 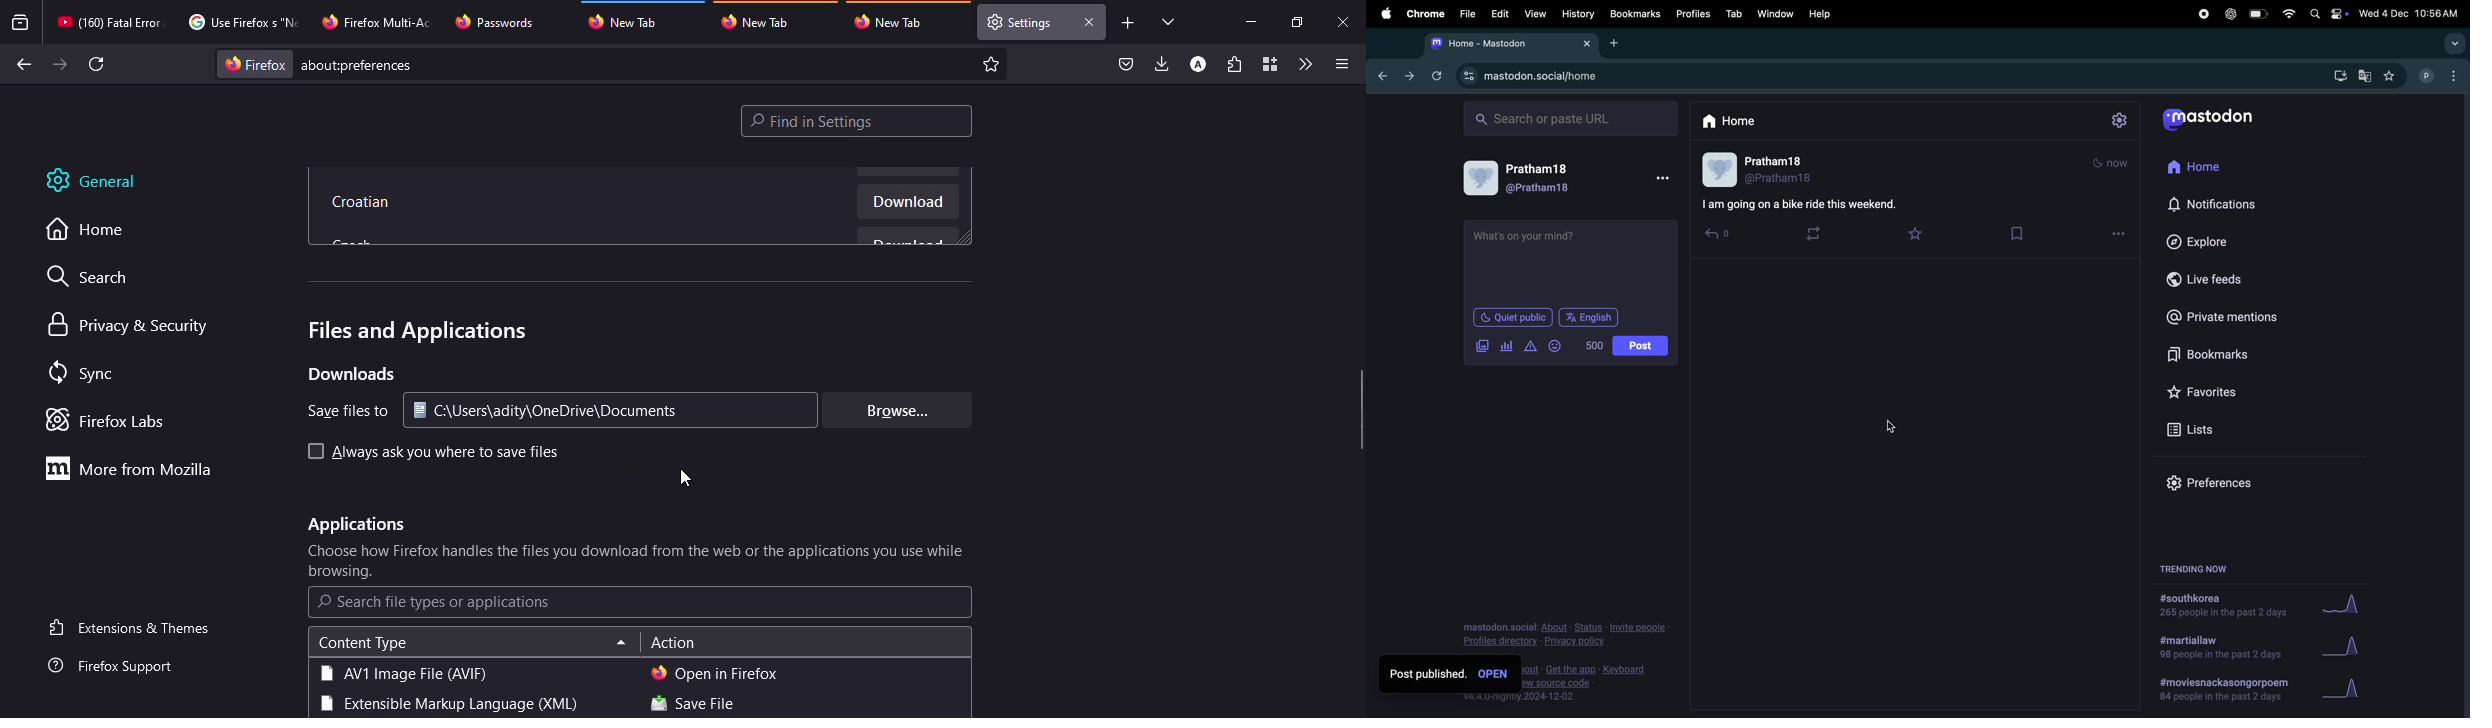 I want to click on general, so click(x=105, y=181).